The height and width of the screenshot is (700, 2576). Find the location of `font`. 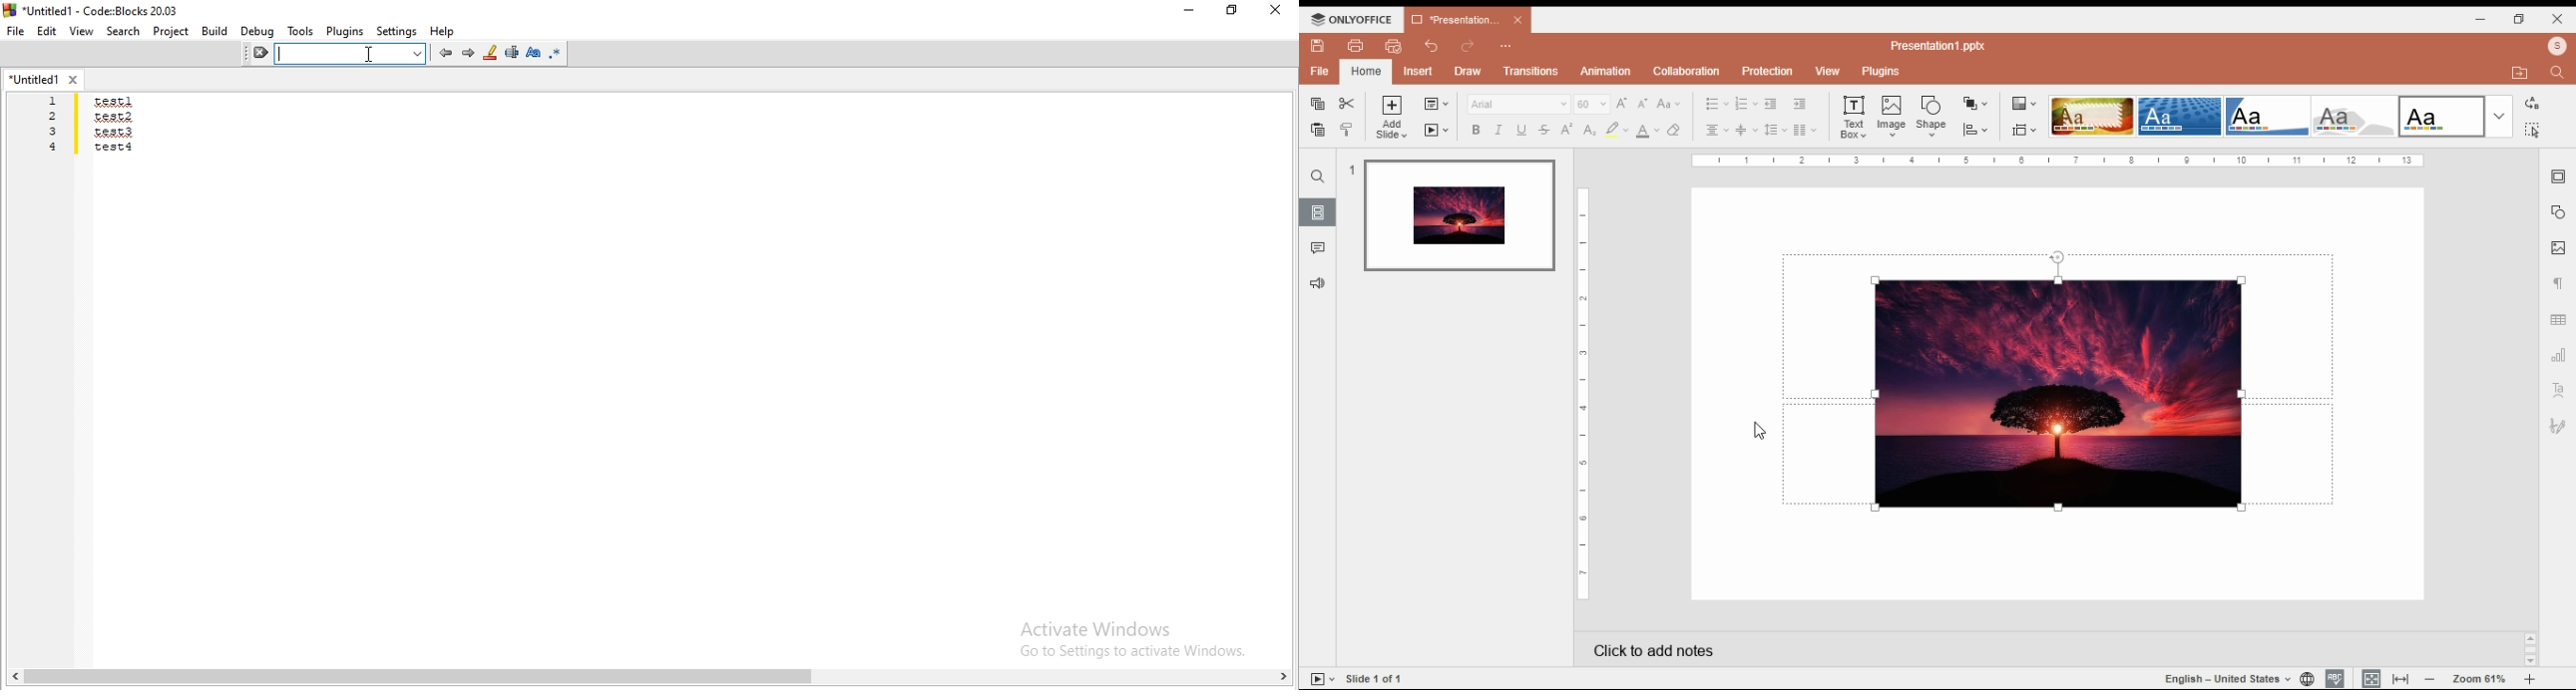

font is located at coordinates (1518, 105).